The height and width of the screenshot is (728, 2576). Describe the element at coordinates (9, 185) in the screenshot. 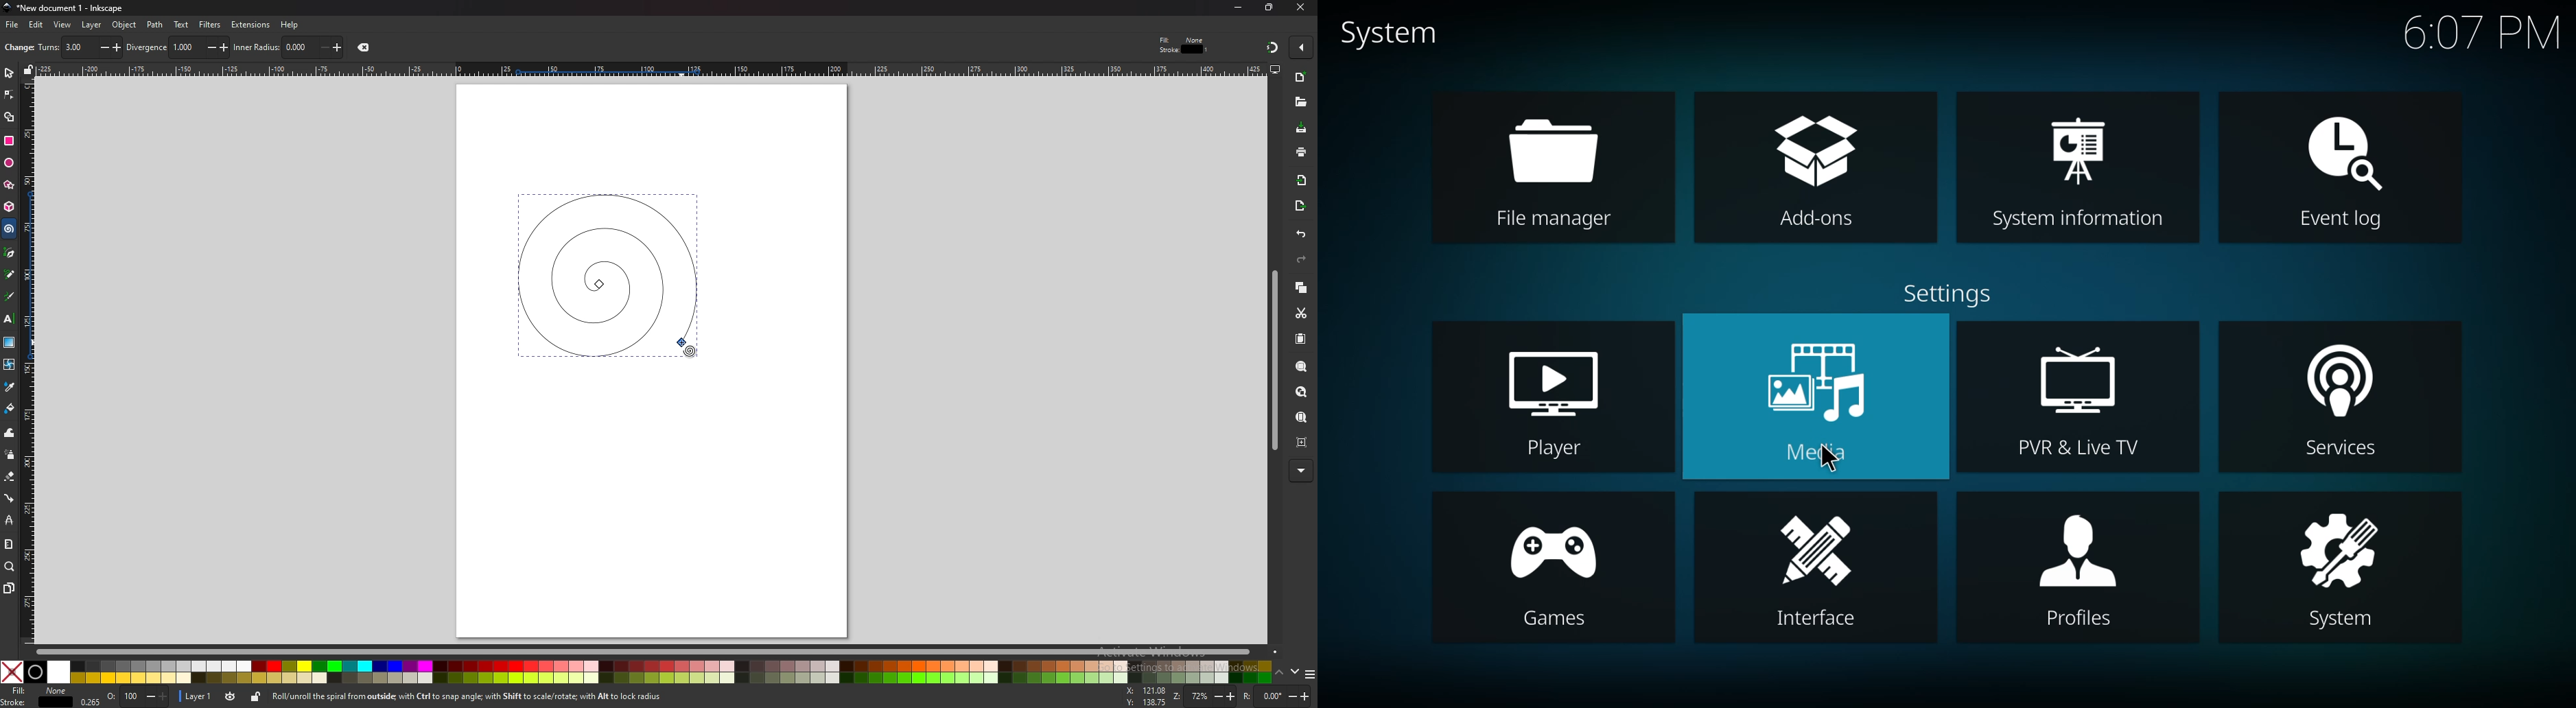

I see `star polygon` at that location.